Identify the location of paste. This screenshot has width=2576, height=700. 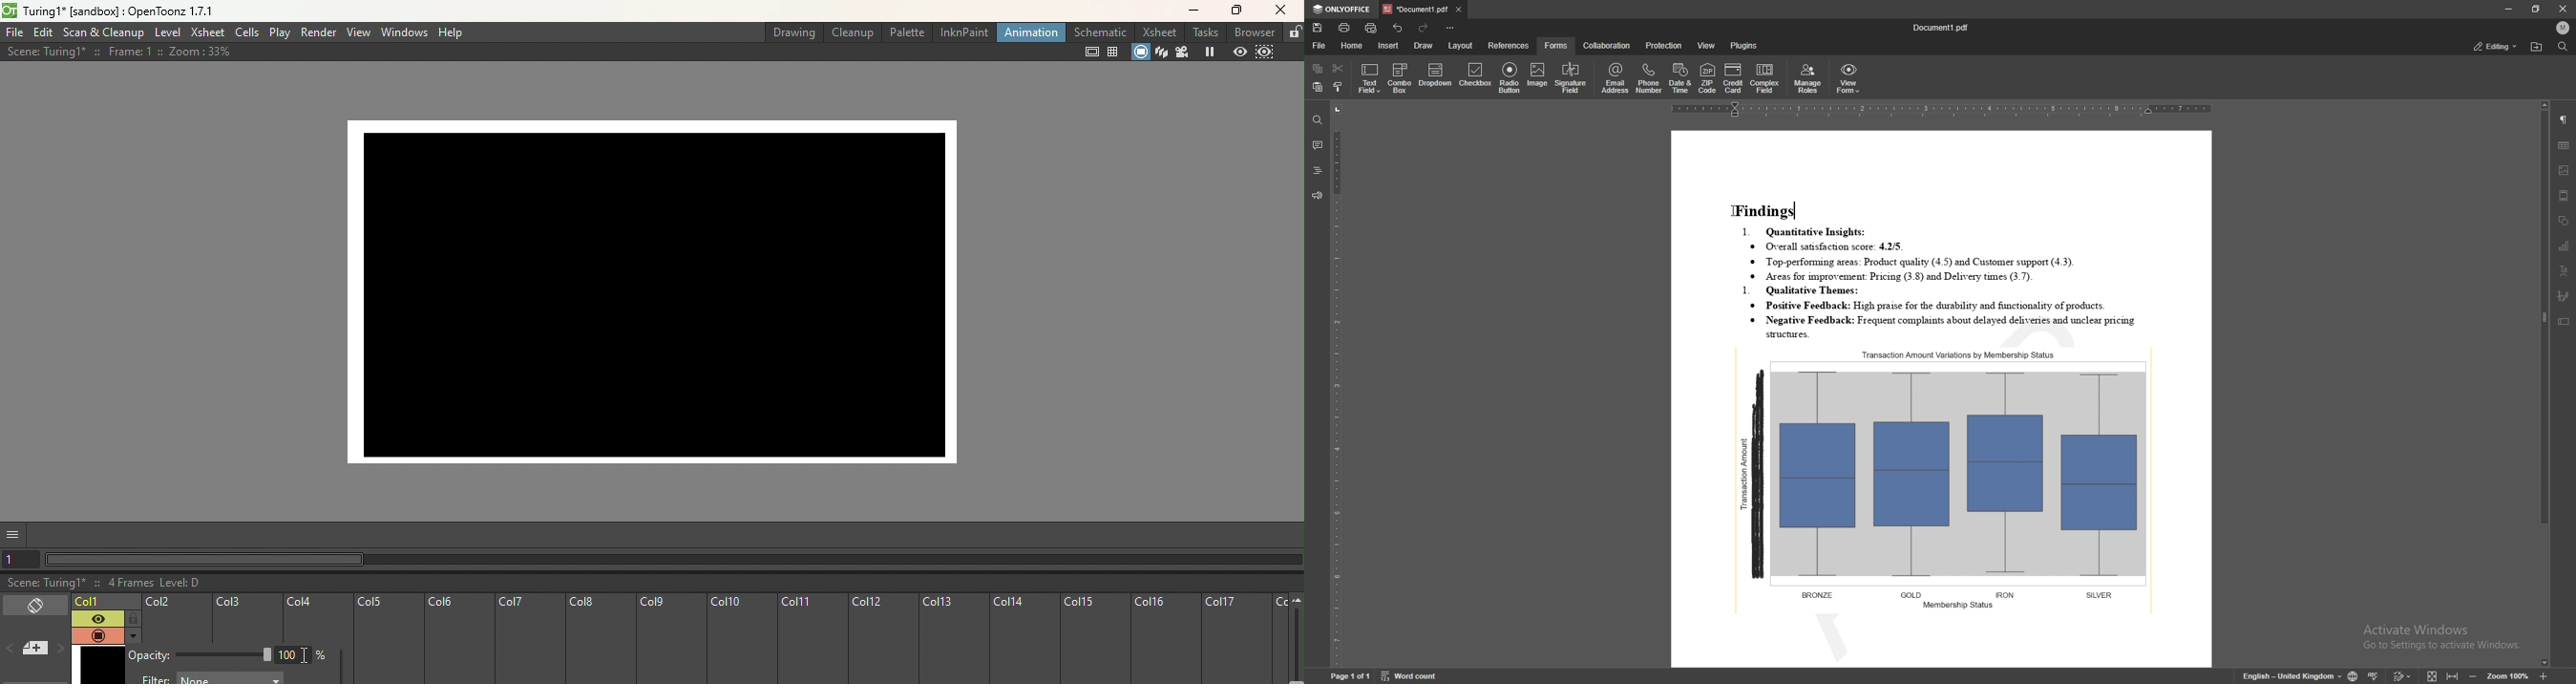
(1317, 87).